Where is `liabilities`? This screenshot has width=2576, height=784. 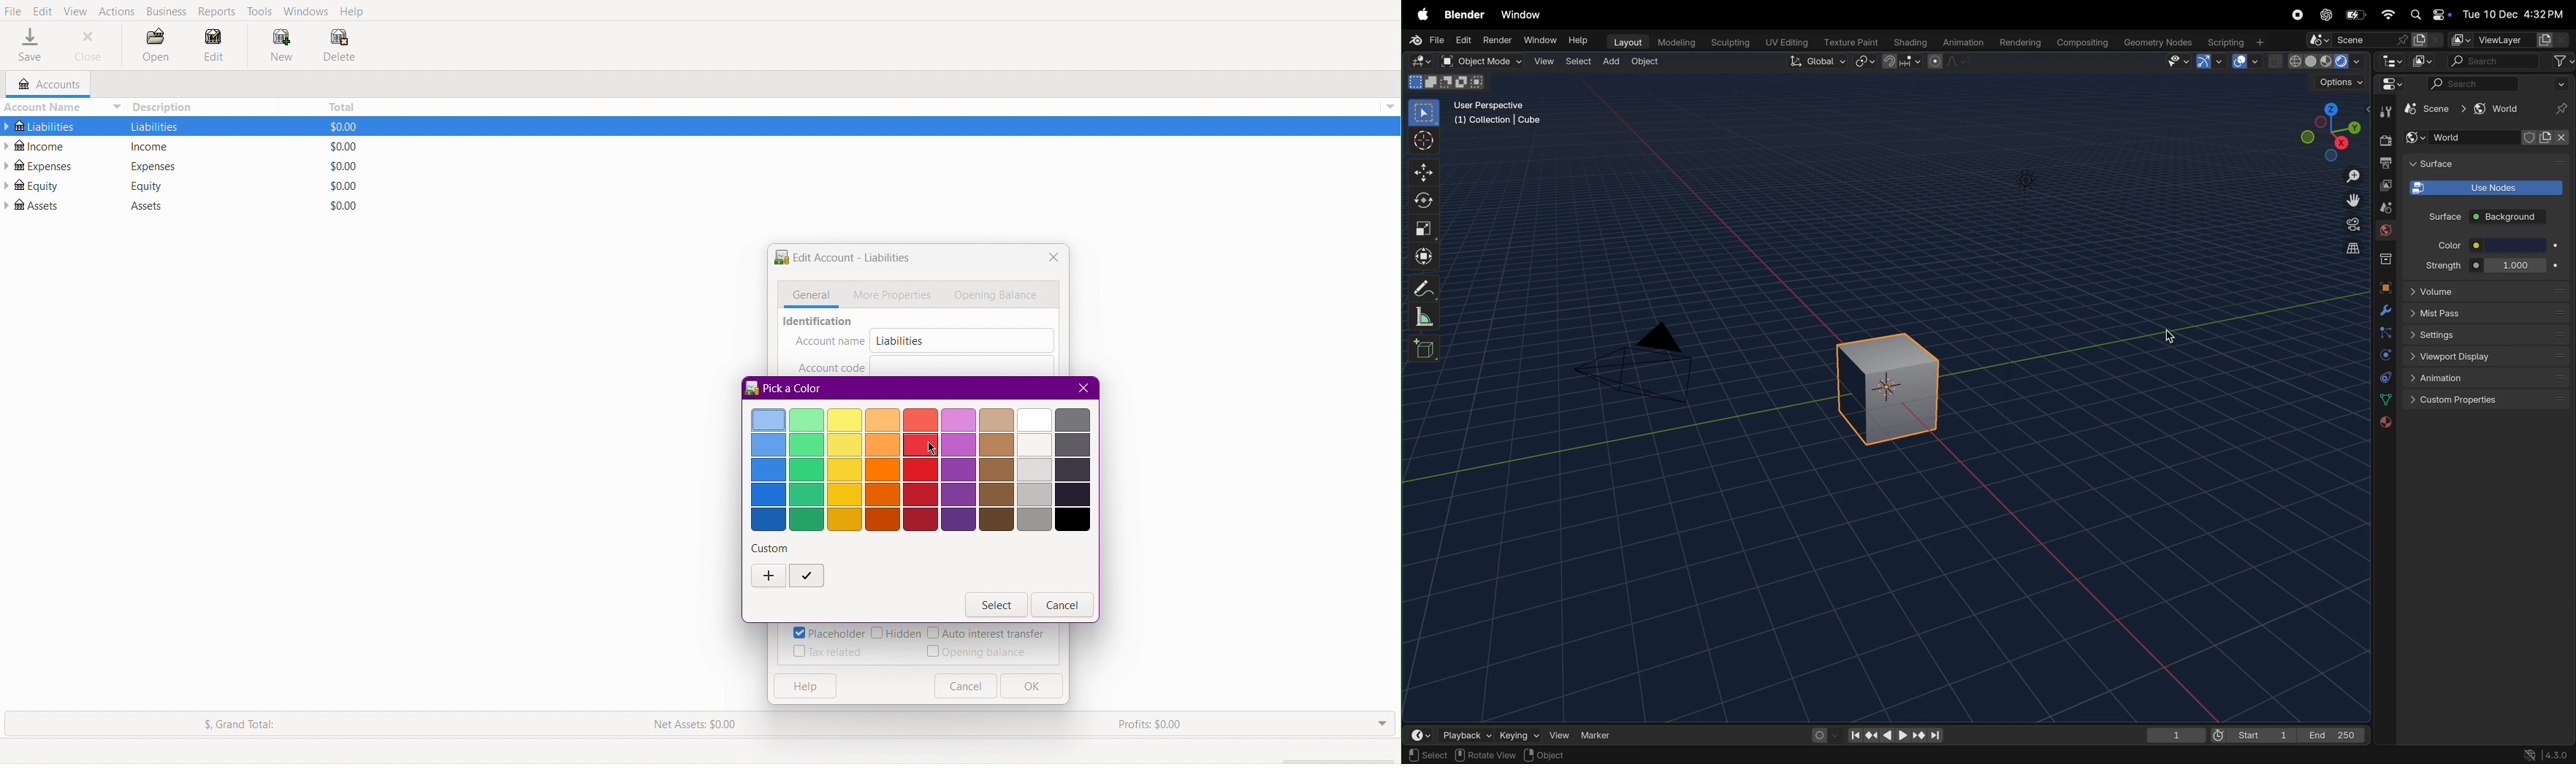
liabilities is located at coordinates (154, 126).